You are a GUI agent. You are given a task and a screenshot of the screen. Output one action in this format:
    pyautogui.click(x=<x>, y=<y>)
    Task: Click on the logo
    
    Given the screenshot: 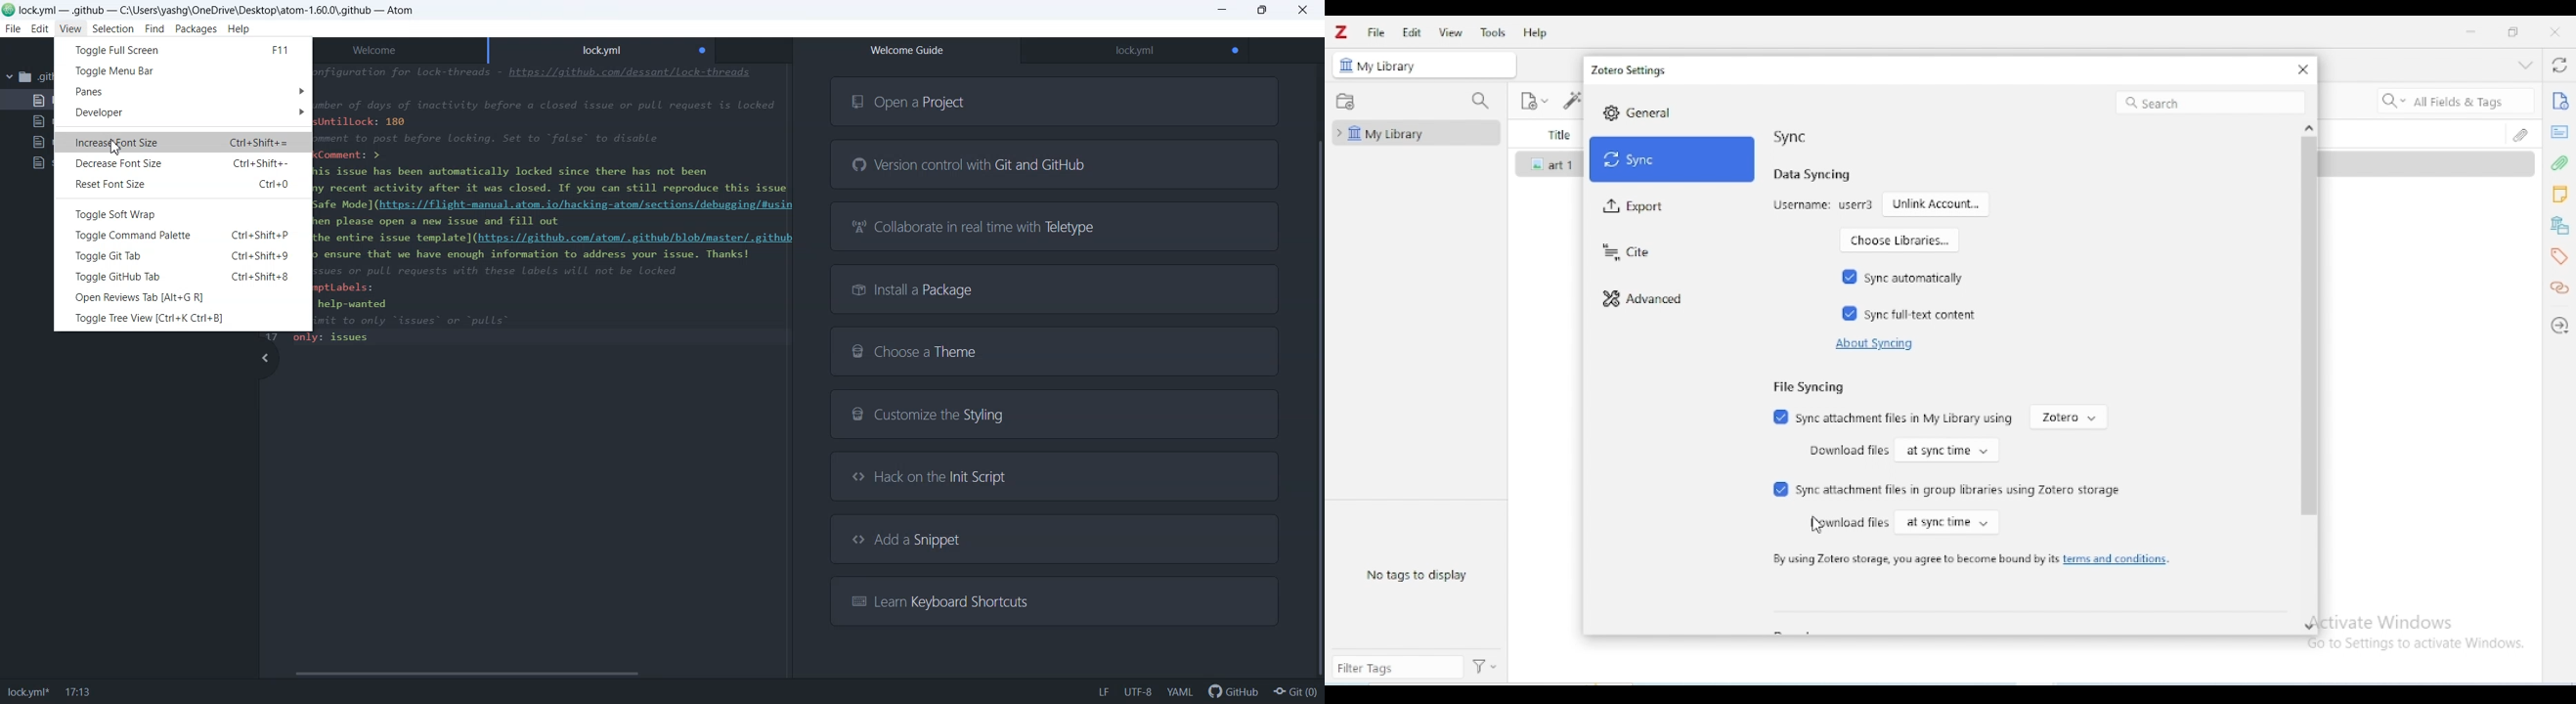 What is the action you would take?
    pyautogui.click(x=1340, y=31)
    